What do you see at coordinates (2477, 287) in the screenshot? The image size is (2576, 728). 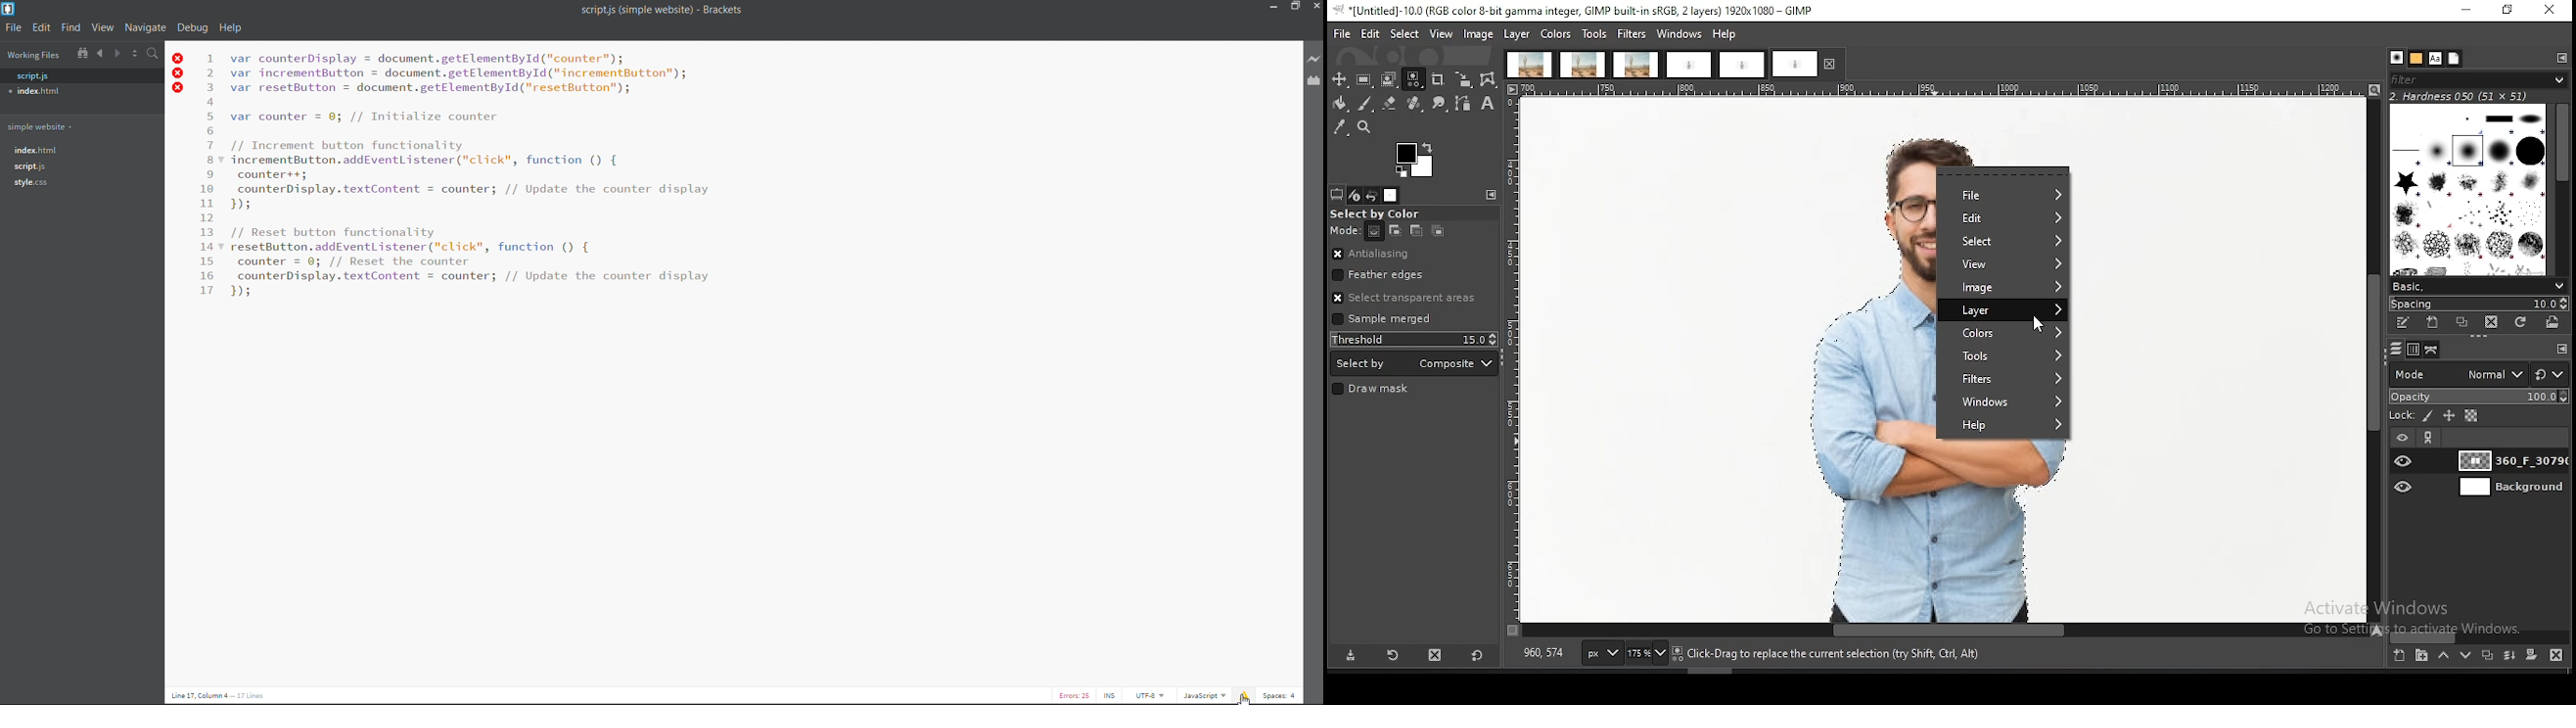 I see `brush presets` at bounding box center [2477, 287].